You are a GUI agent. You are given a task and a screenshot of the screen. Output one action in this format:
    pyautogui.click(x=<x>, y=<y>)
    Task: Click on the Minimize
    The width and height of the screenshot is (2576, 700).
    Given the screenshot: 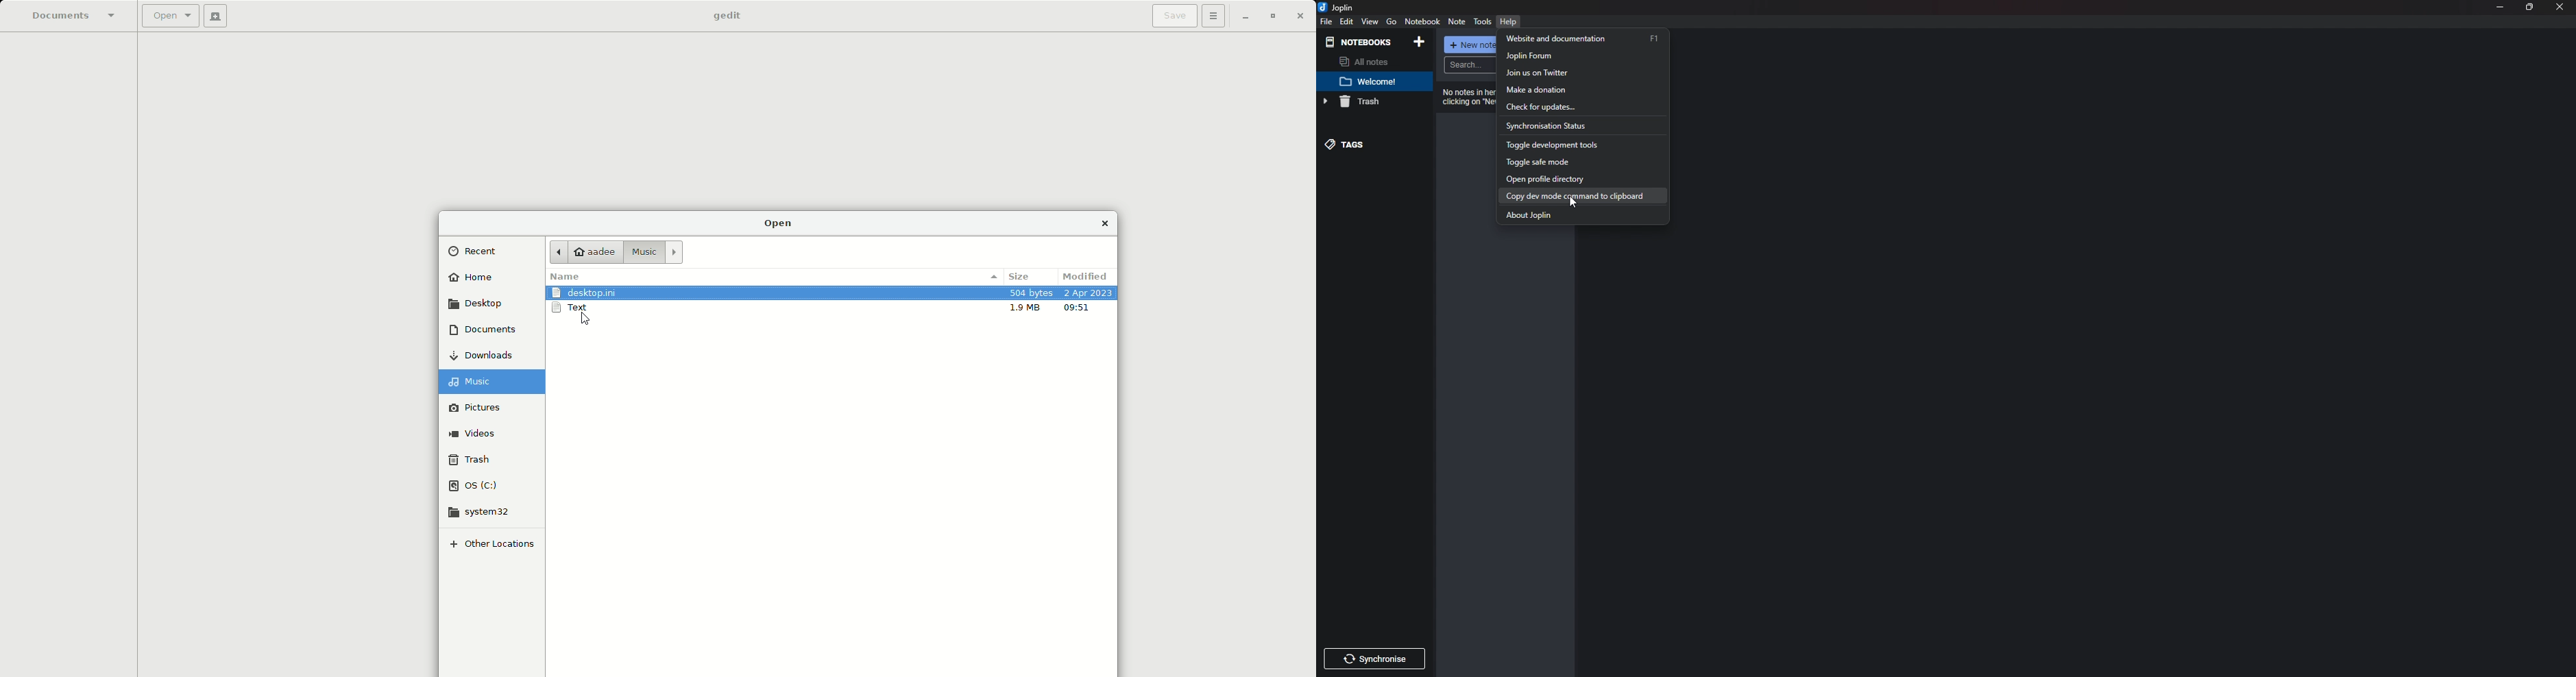 What is the action you would take?
    pyautogui.click(x=1246, y=19)
    